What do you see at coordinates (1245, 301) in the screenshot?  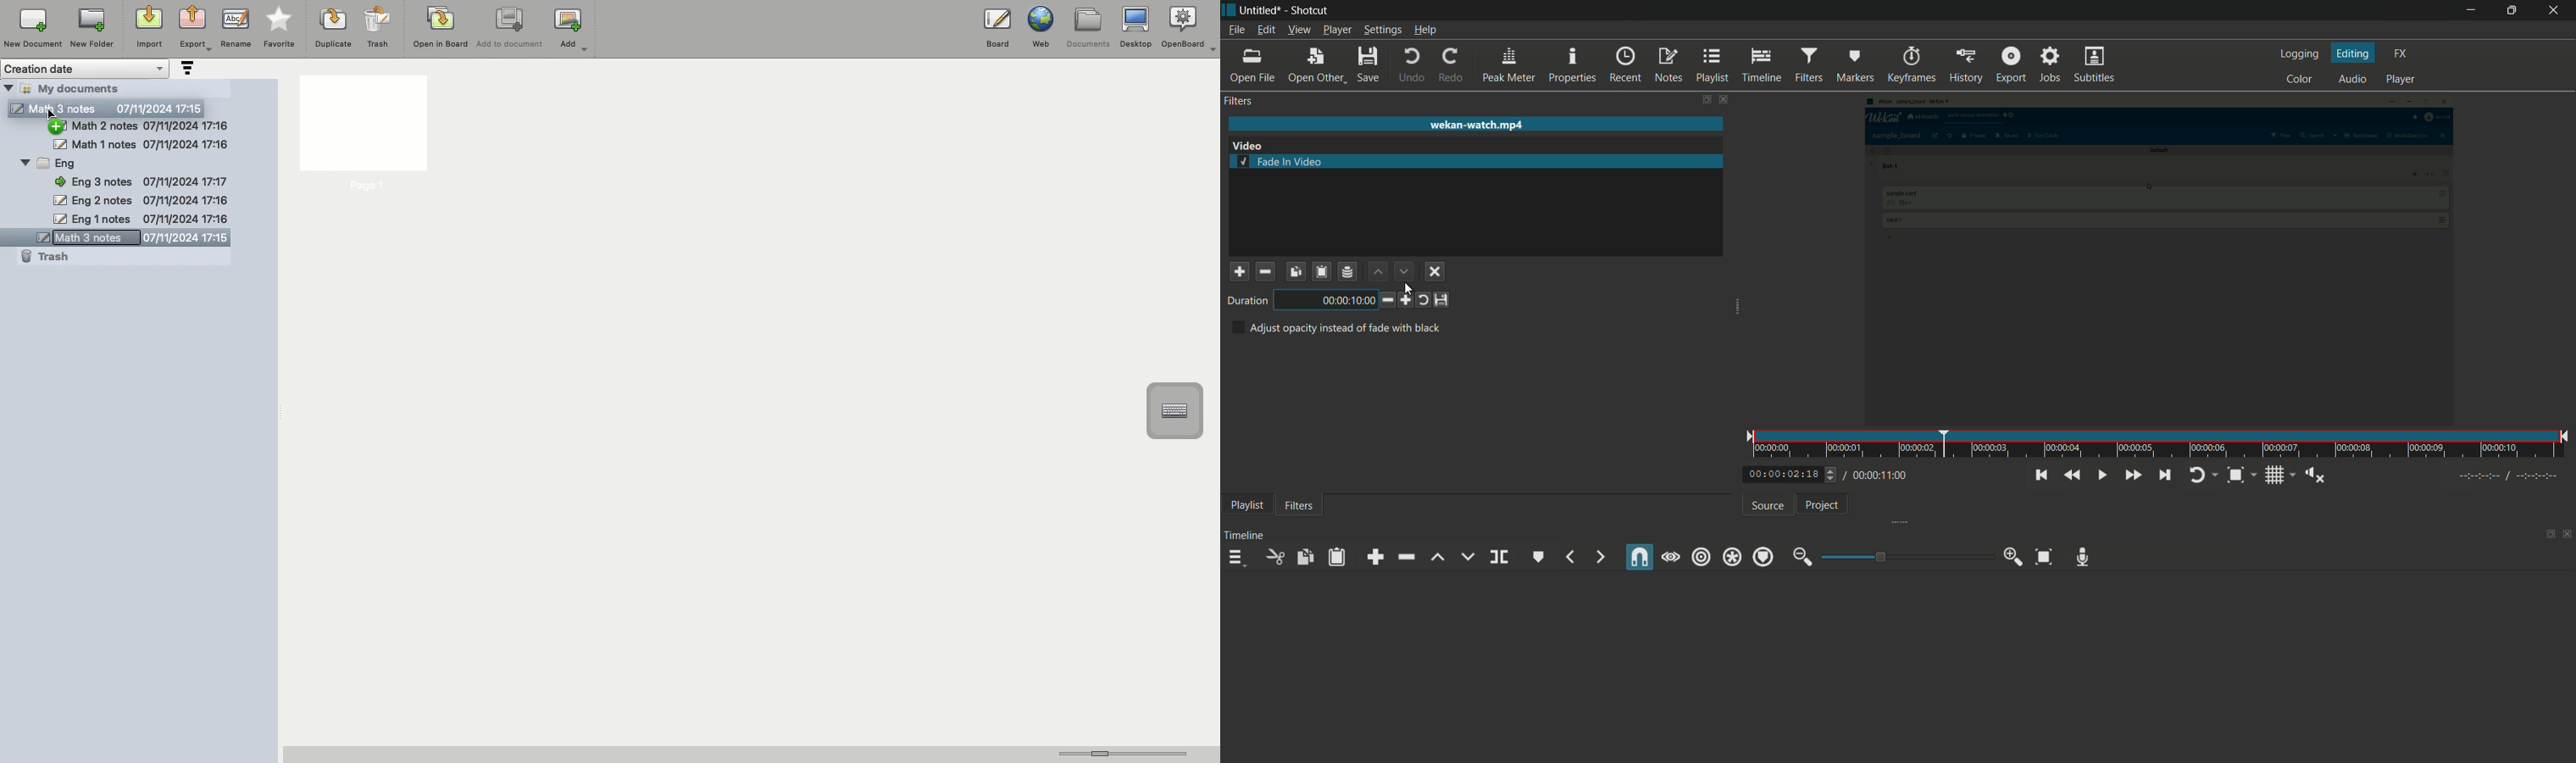 I see `duration` at bounding box center [1245, 301].